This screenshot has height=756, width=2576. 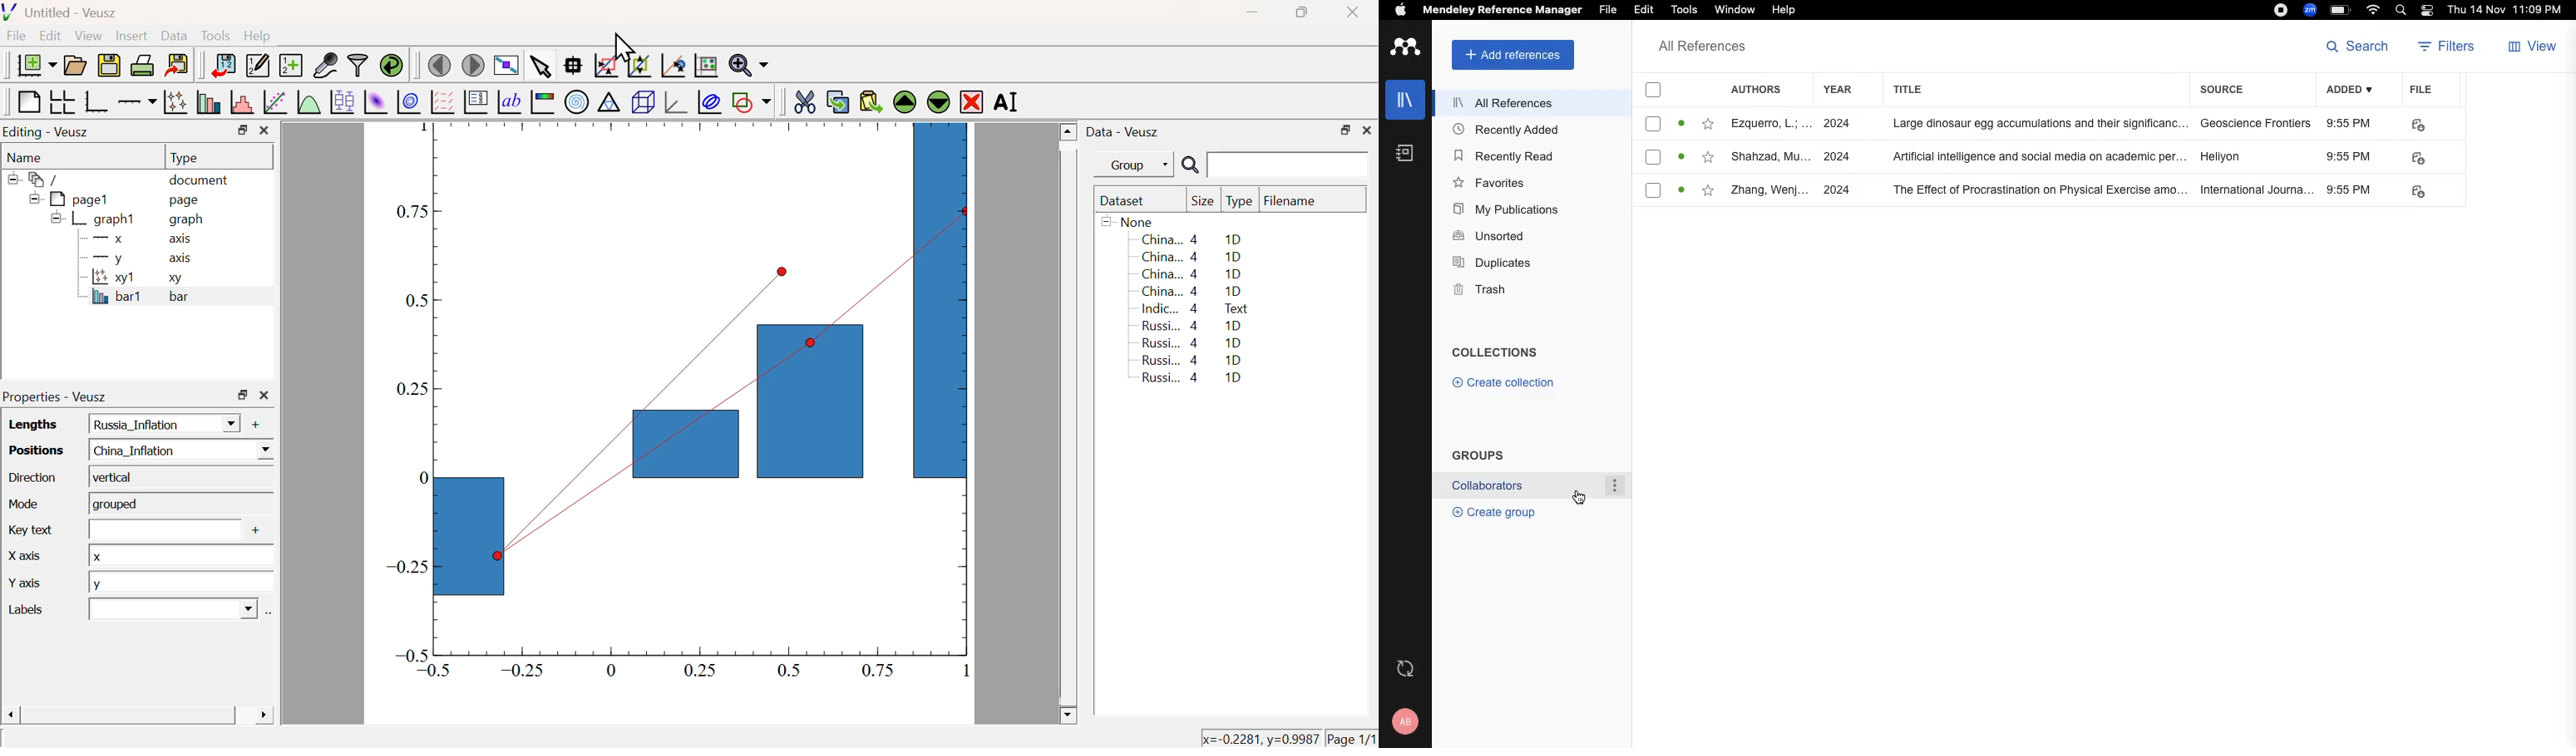 What do you see at coordinates (2421, 92) in the screenshot?
I see `file` at bounding box center [2421, 92].